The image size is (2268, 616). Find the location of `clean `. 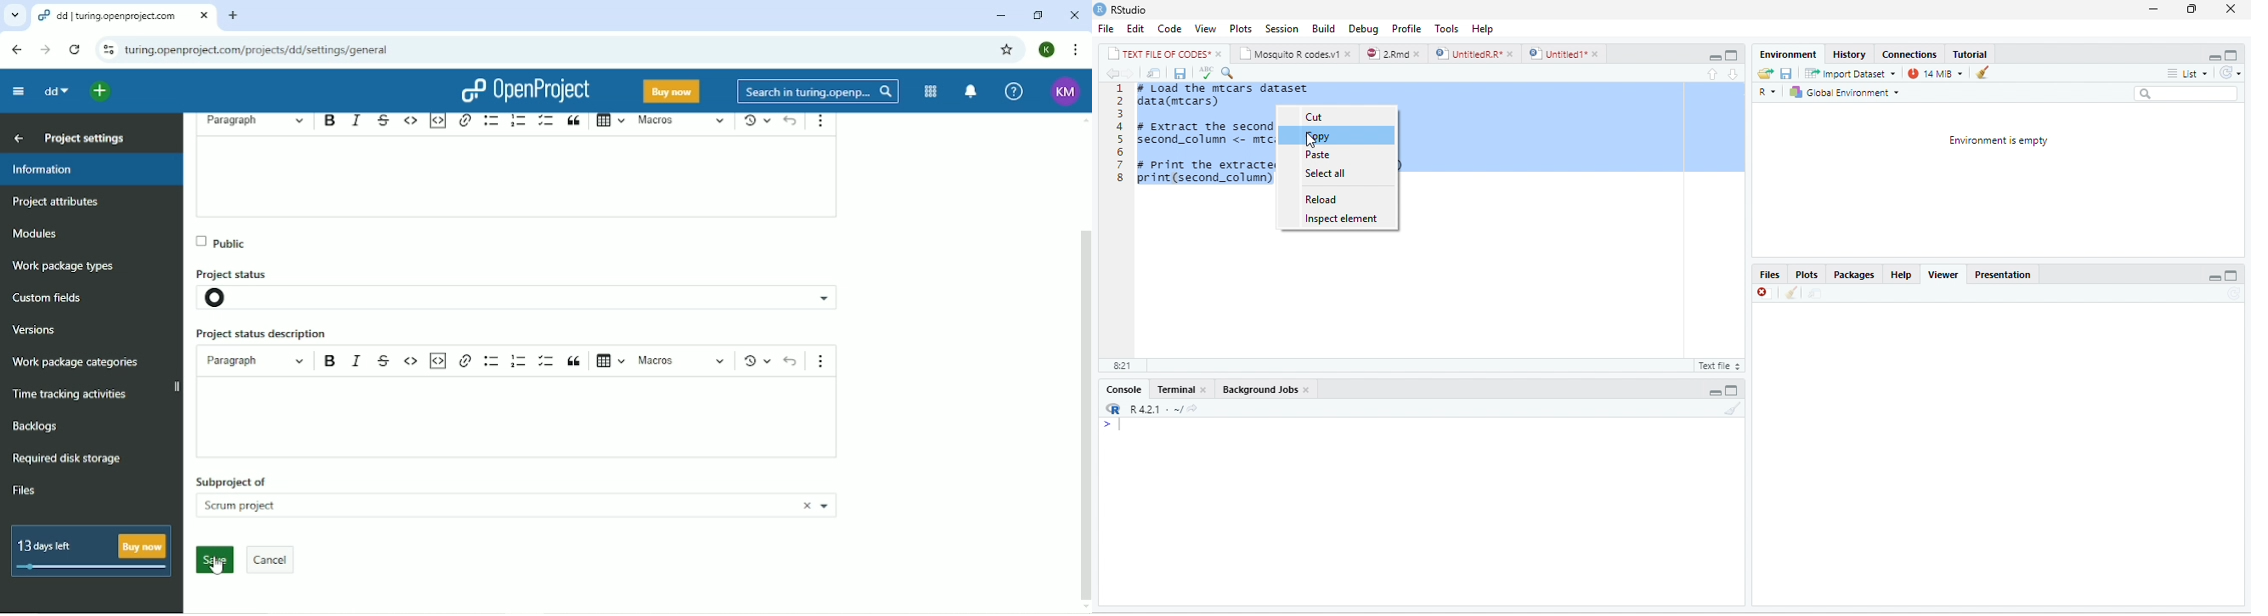

clean  is located at coordinates (1792, 294).